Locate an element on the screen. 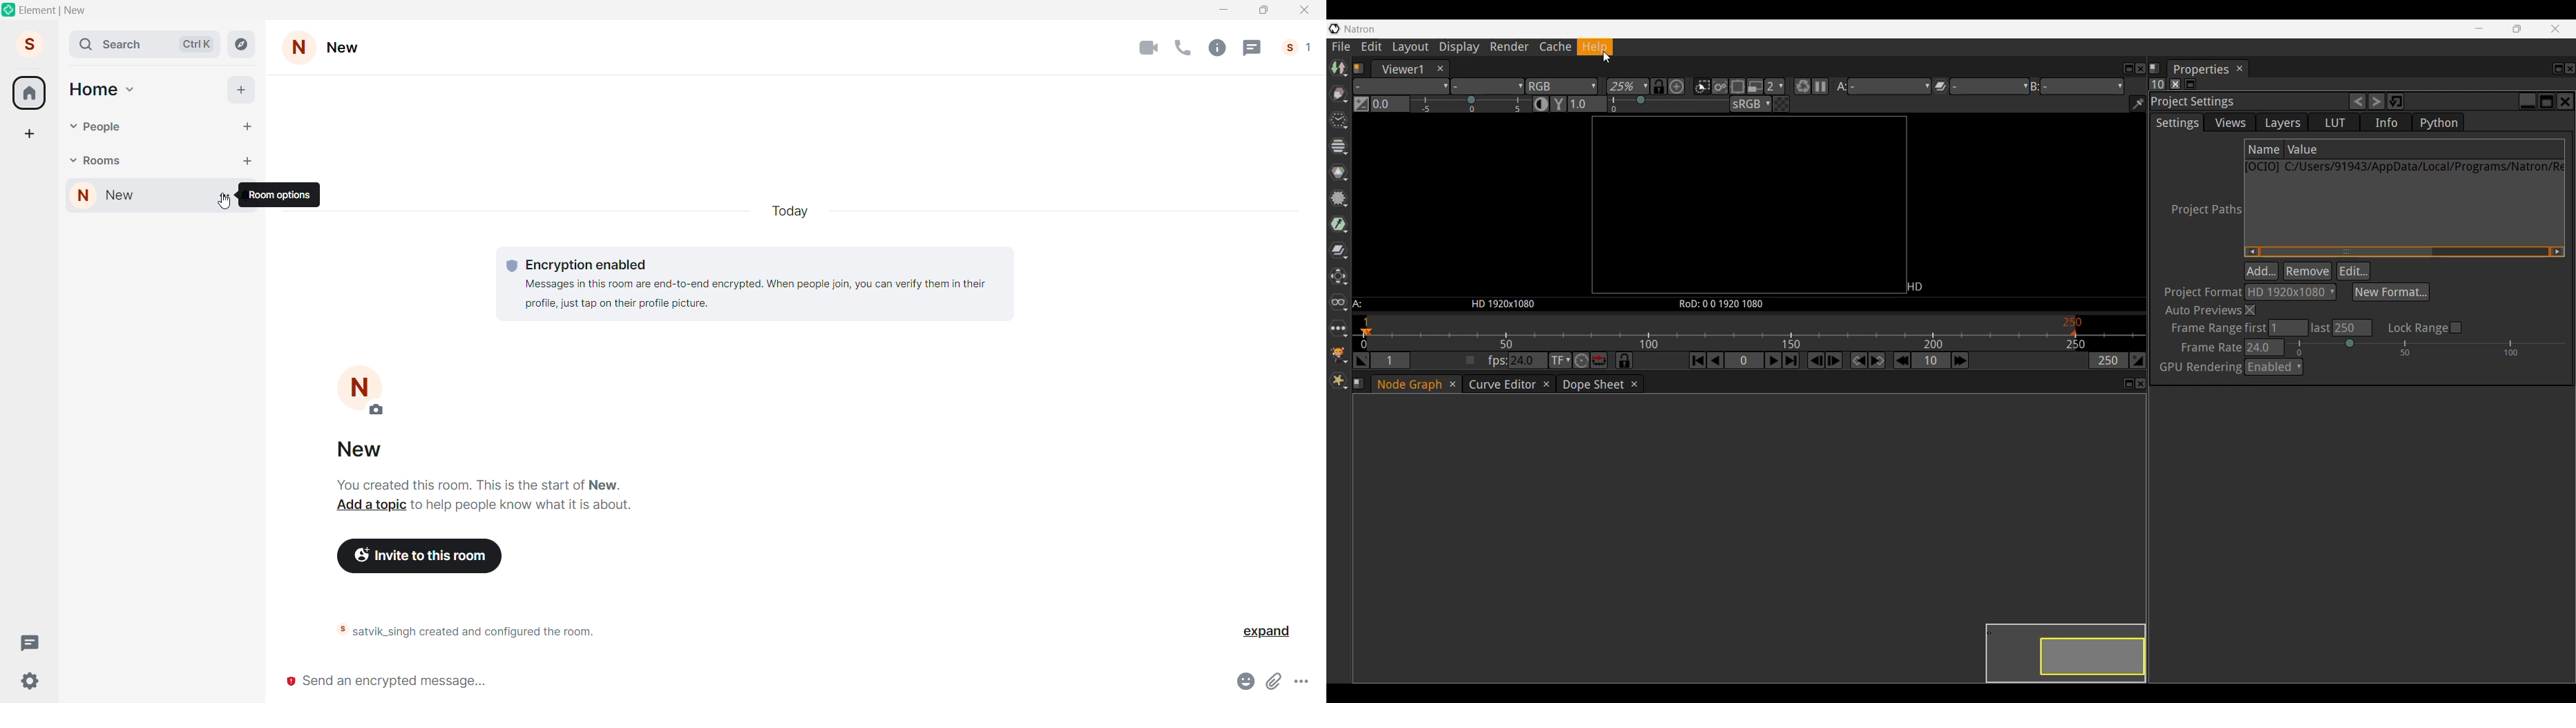 The image size is (2576, 728). Set the playback out point at the current frame is located at coordinates (2138, 360).